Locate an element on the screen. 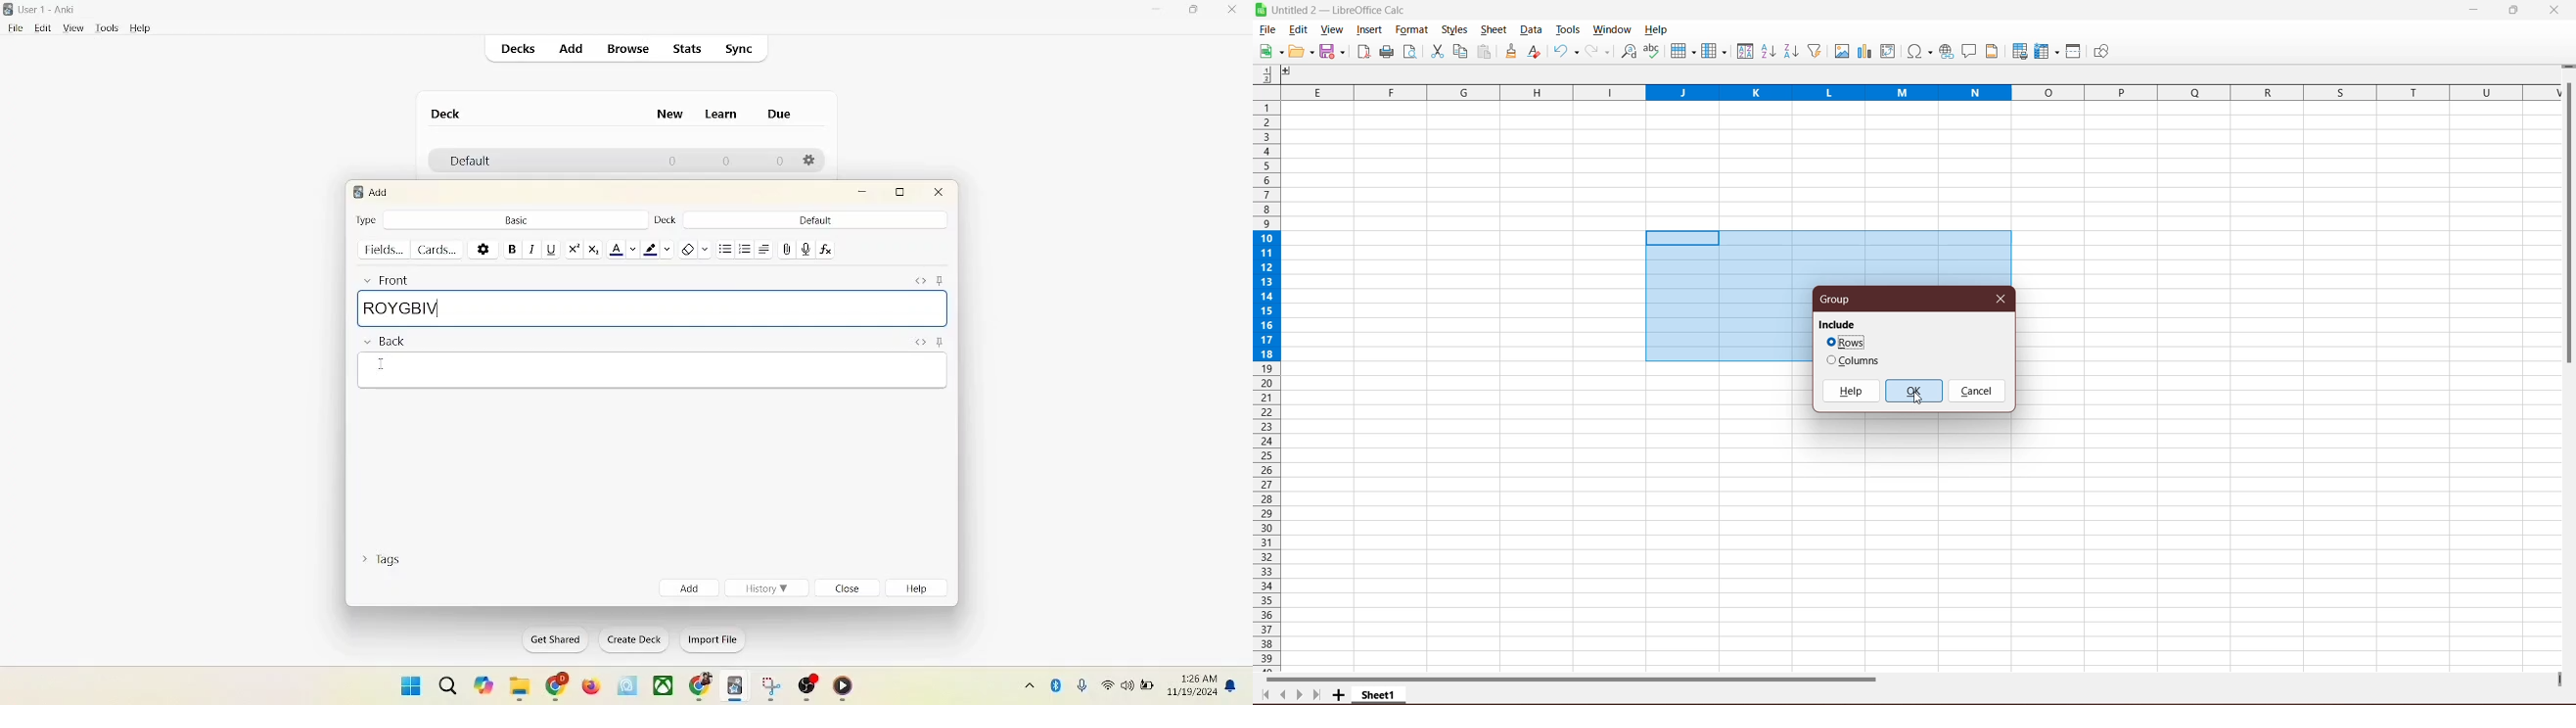 This screenshot has height=728, width=2576.  is located at coordinates (674, 163).